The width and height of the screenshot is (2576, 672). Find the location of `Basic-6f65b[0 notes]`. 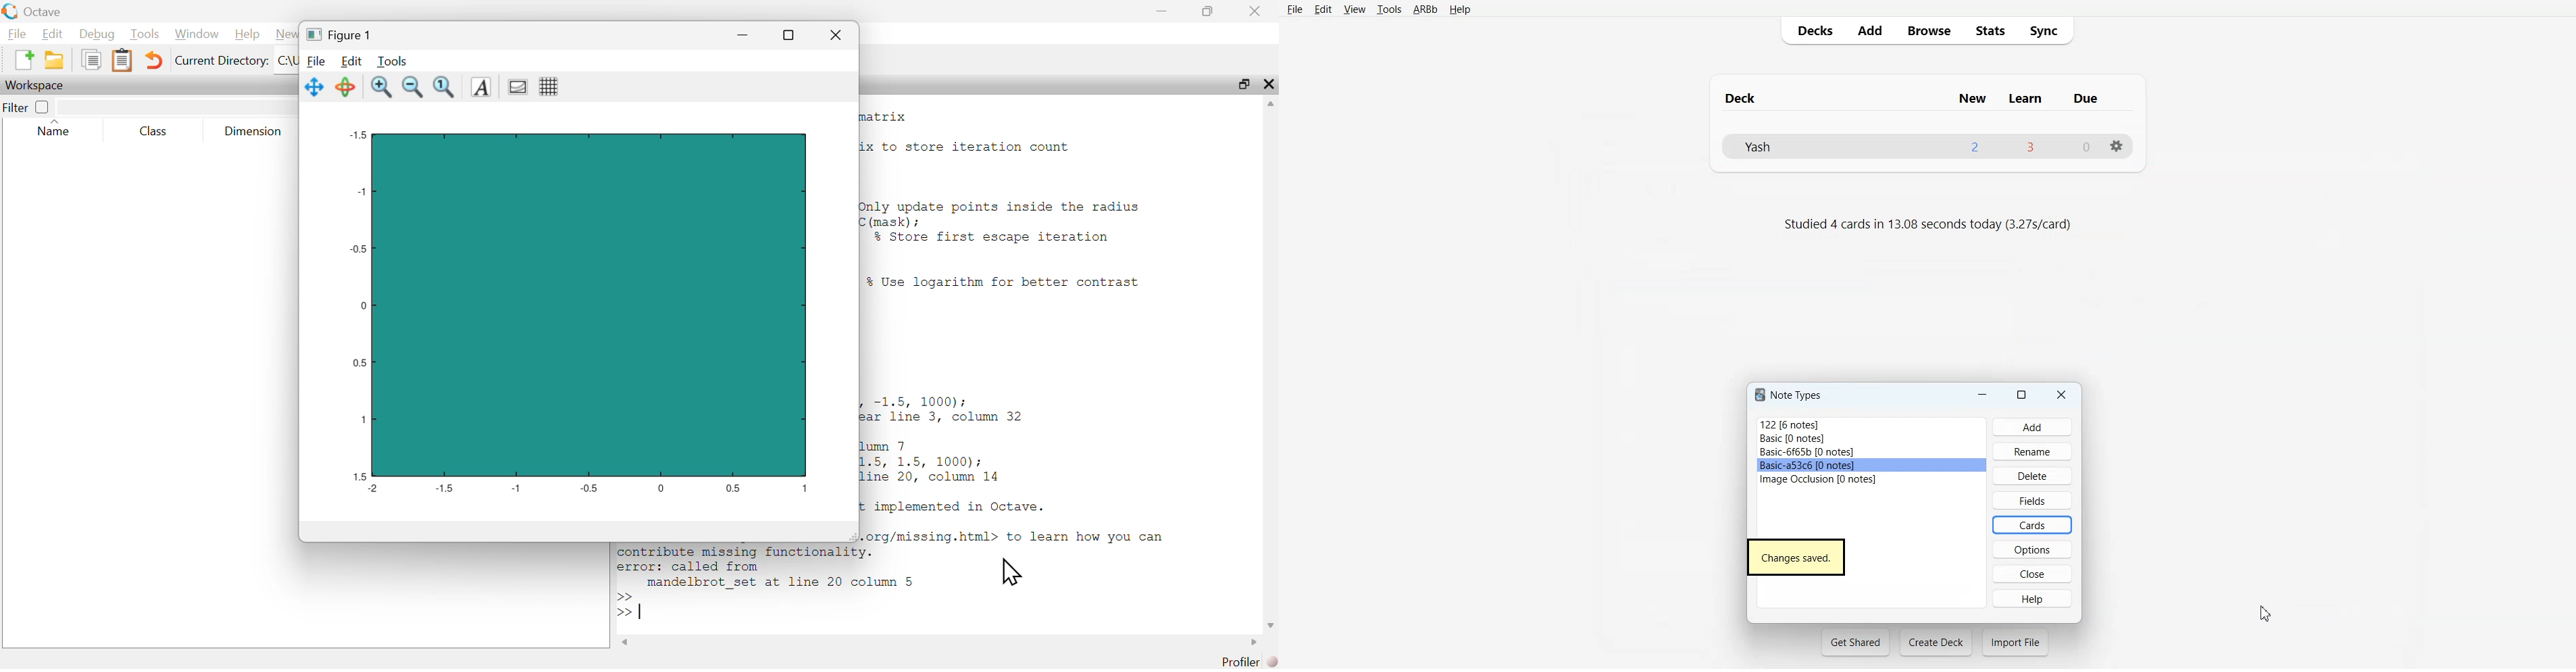

Basic-6f65b[0 notes] is located at coordinates (1872, 452).